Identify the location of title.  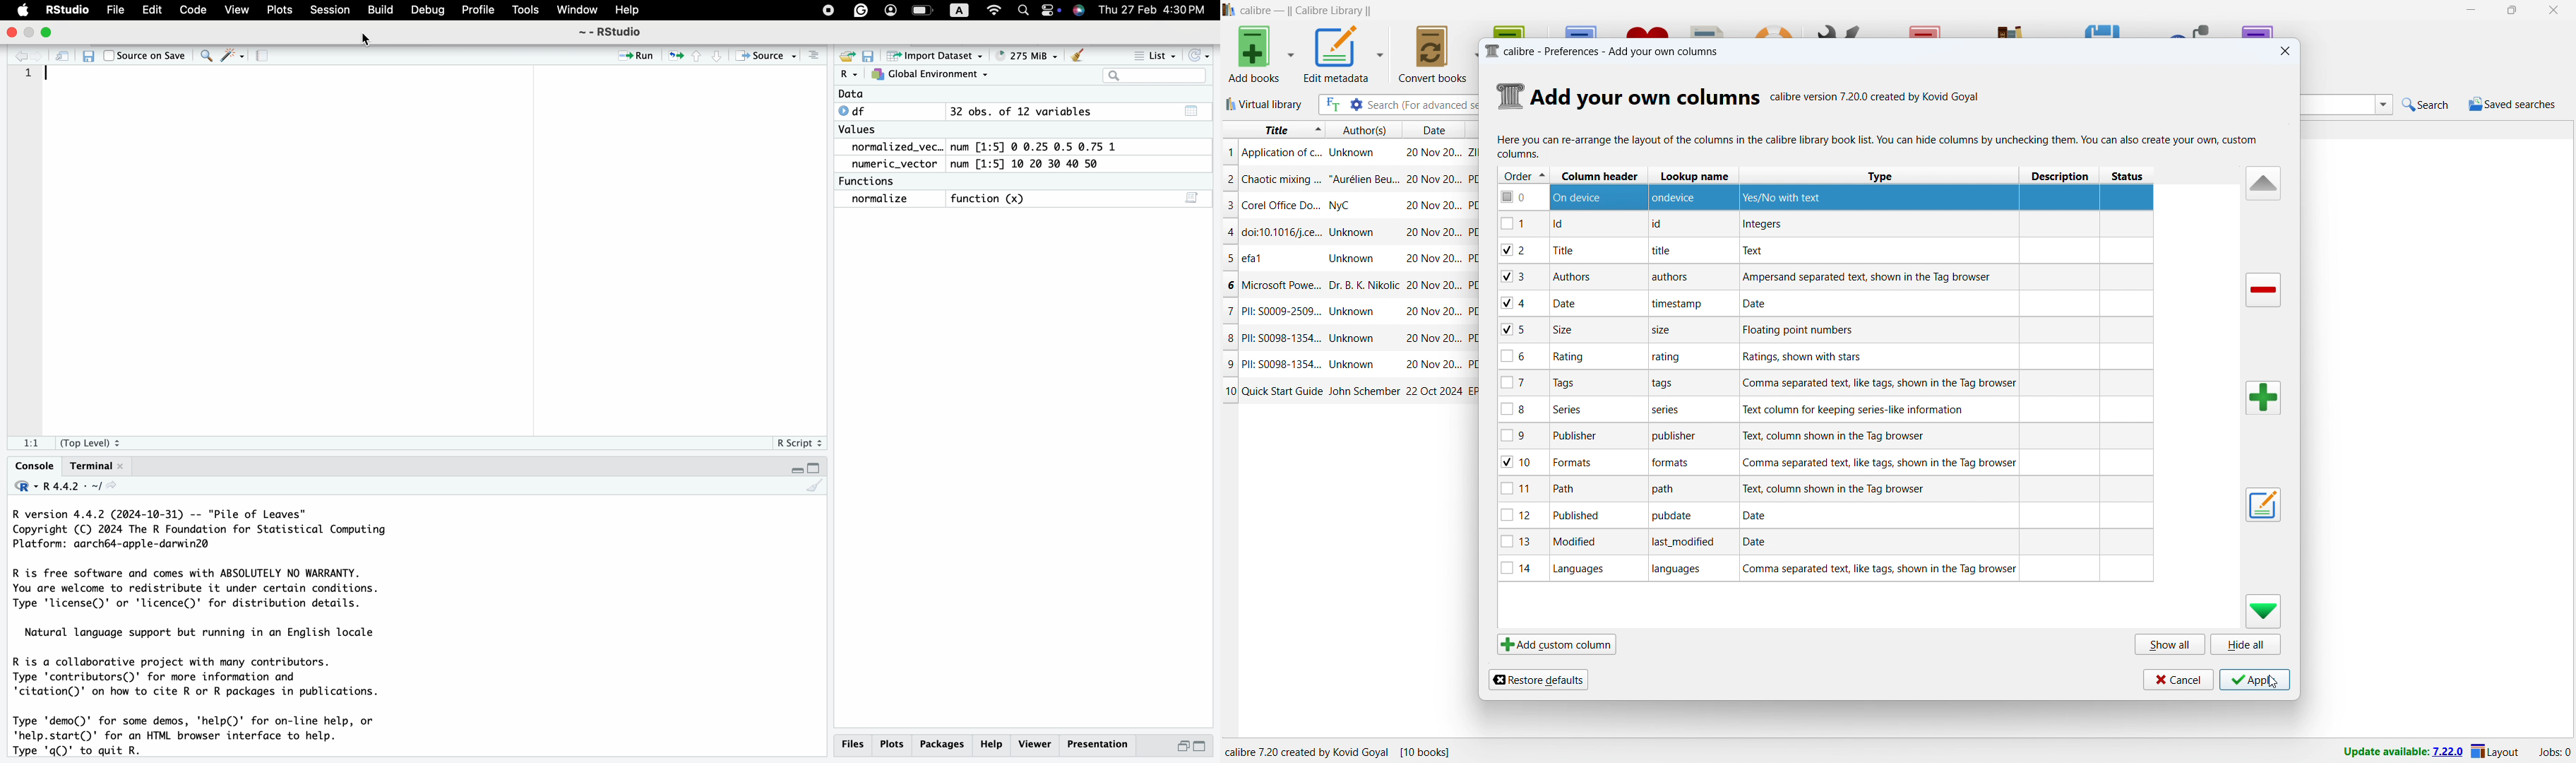
(1280, 338).